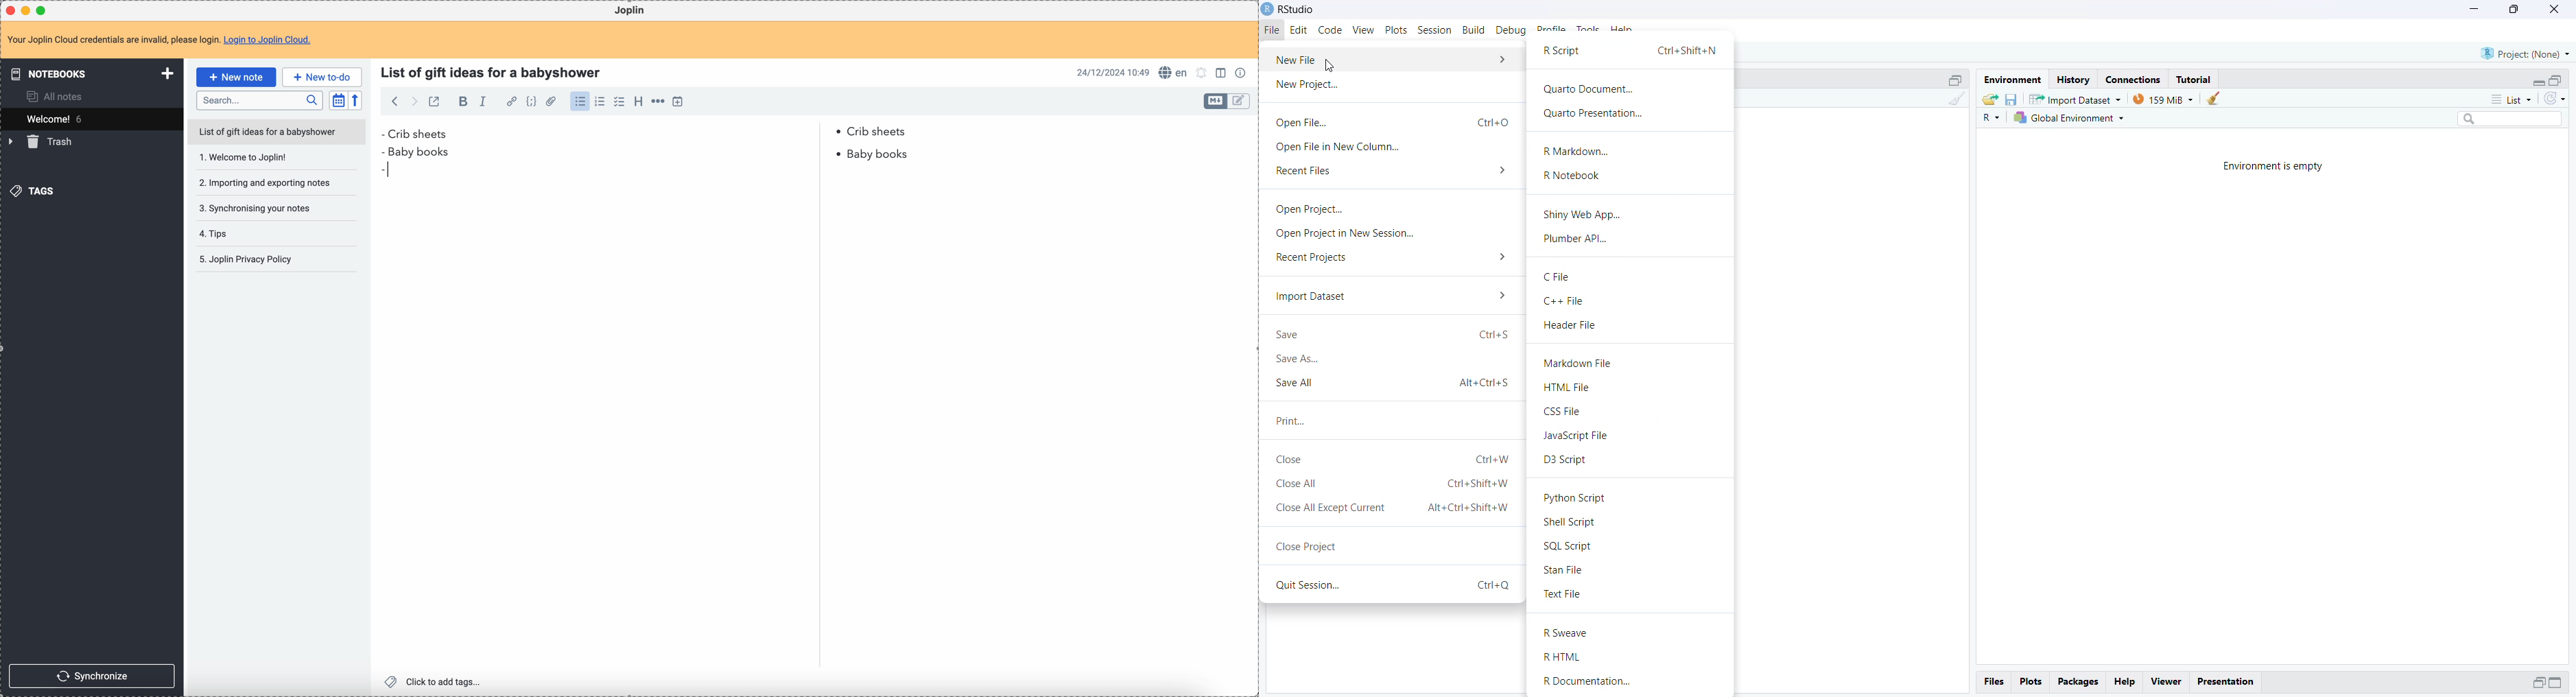  Describe the element at coordinates (582, 102) in the screenshot. I see `click on bulleted list` at that location.